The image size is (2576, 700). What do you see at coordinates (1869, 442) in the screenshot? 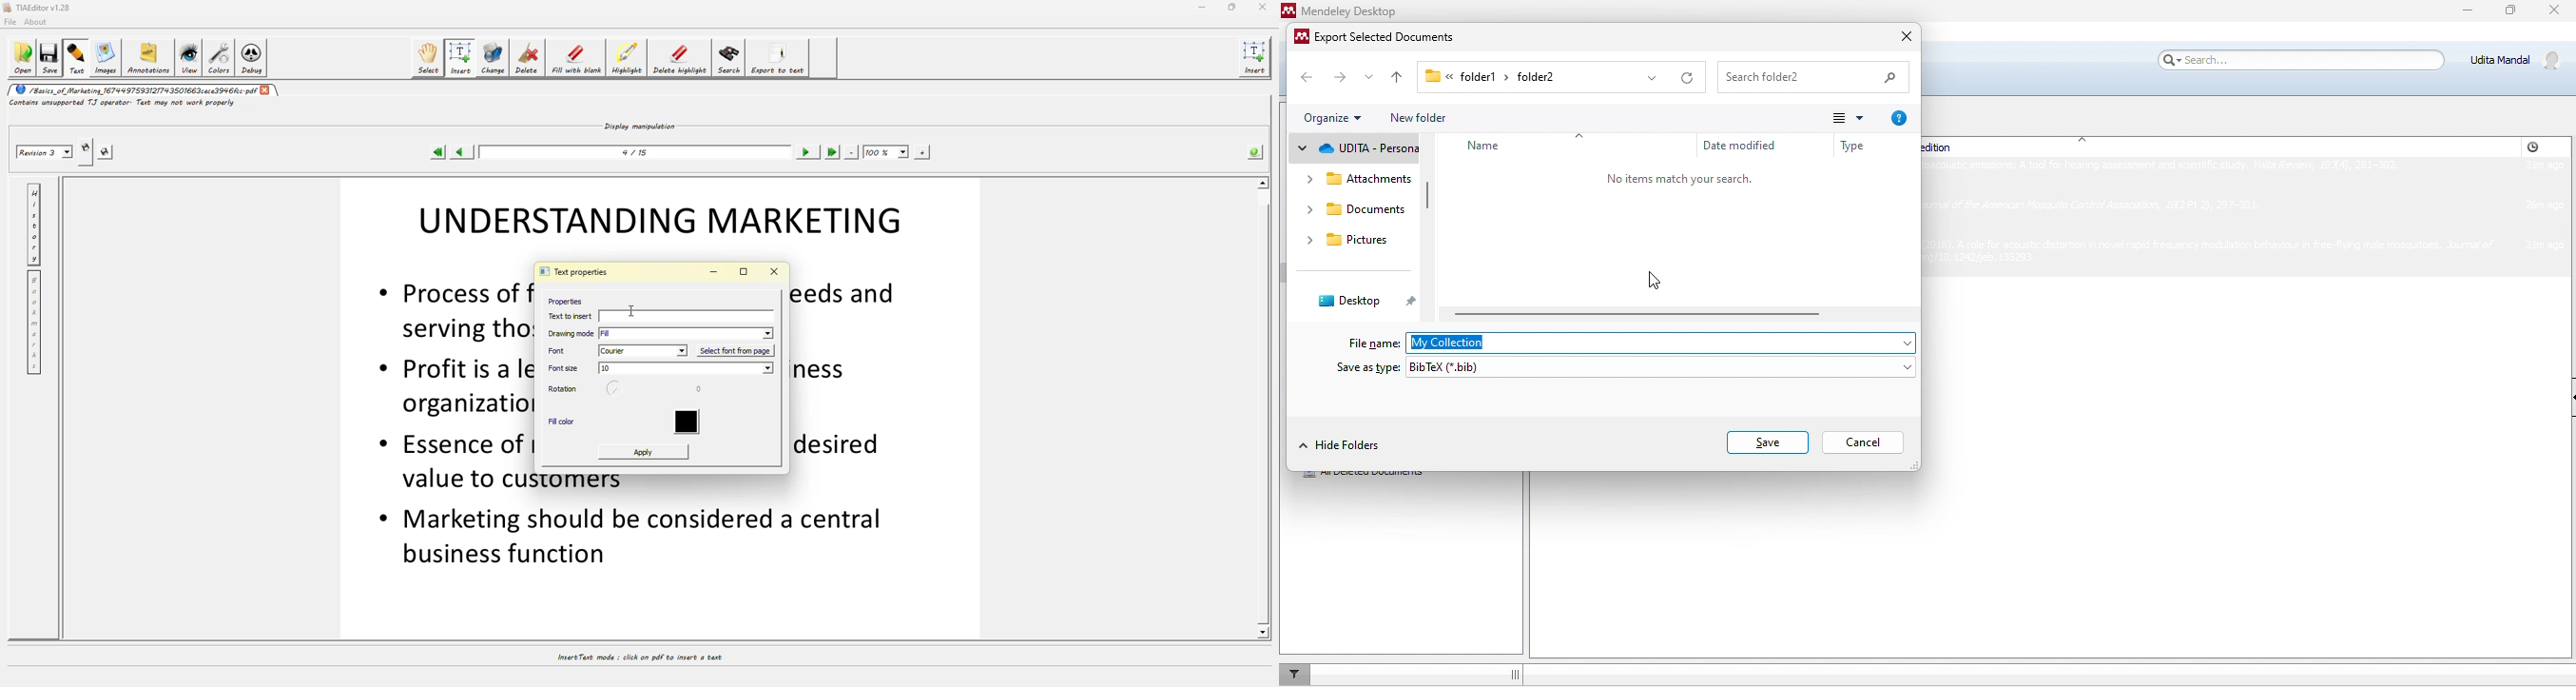
I see `cancel` at bounding box center [1869, 442].